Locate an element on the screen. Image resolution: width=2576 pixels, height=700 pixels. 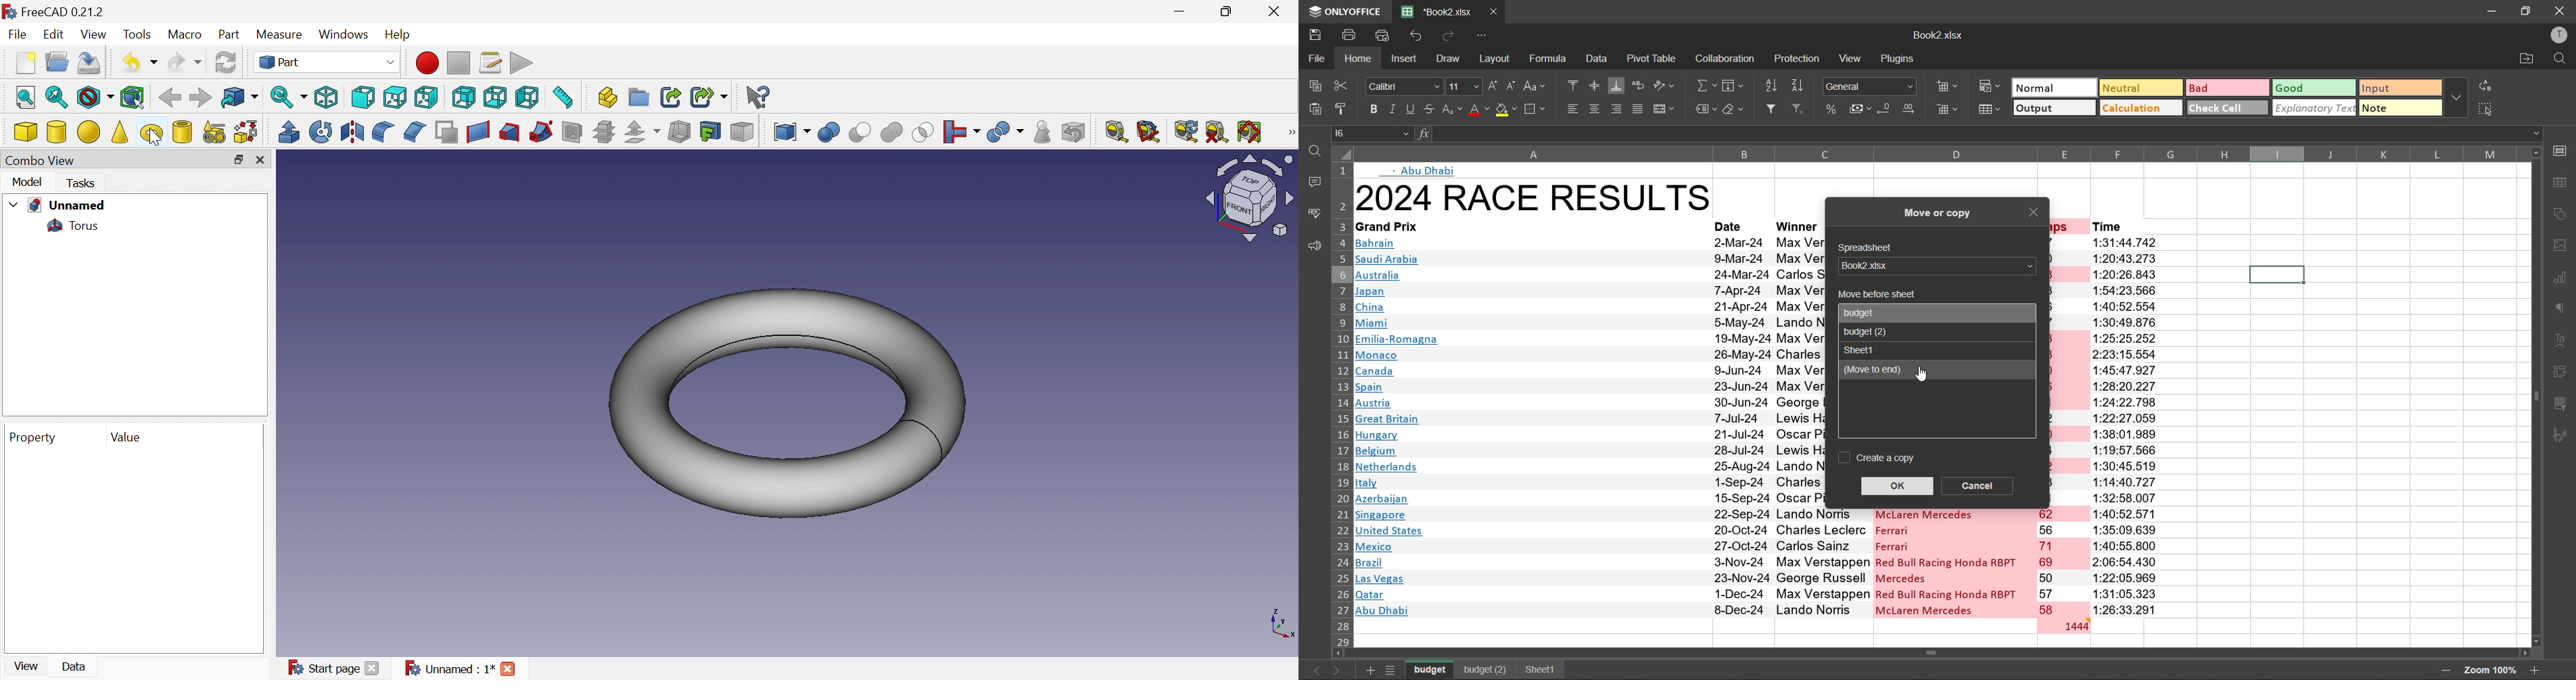
Back is located at coordinates (168, 98).